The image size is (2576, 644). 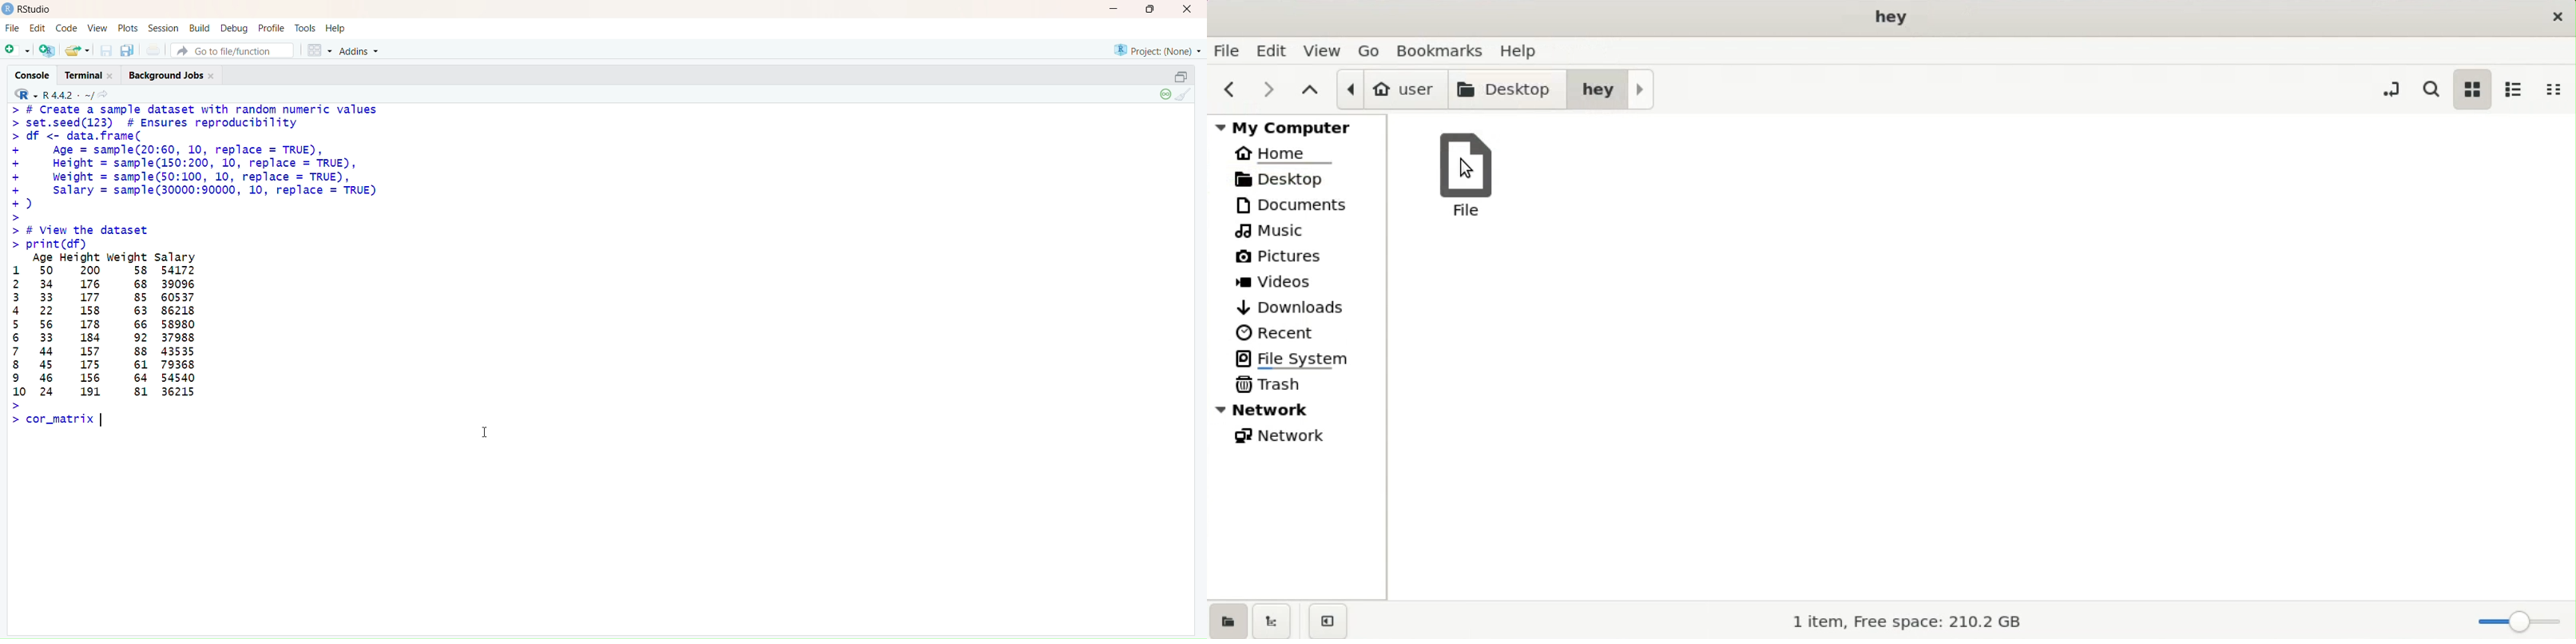 What do you see at coordinates (200, 27) in the screenshot?
I see `Build` at bounding box center [200, 27].